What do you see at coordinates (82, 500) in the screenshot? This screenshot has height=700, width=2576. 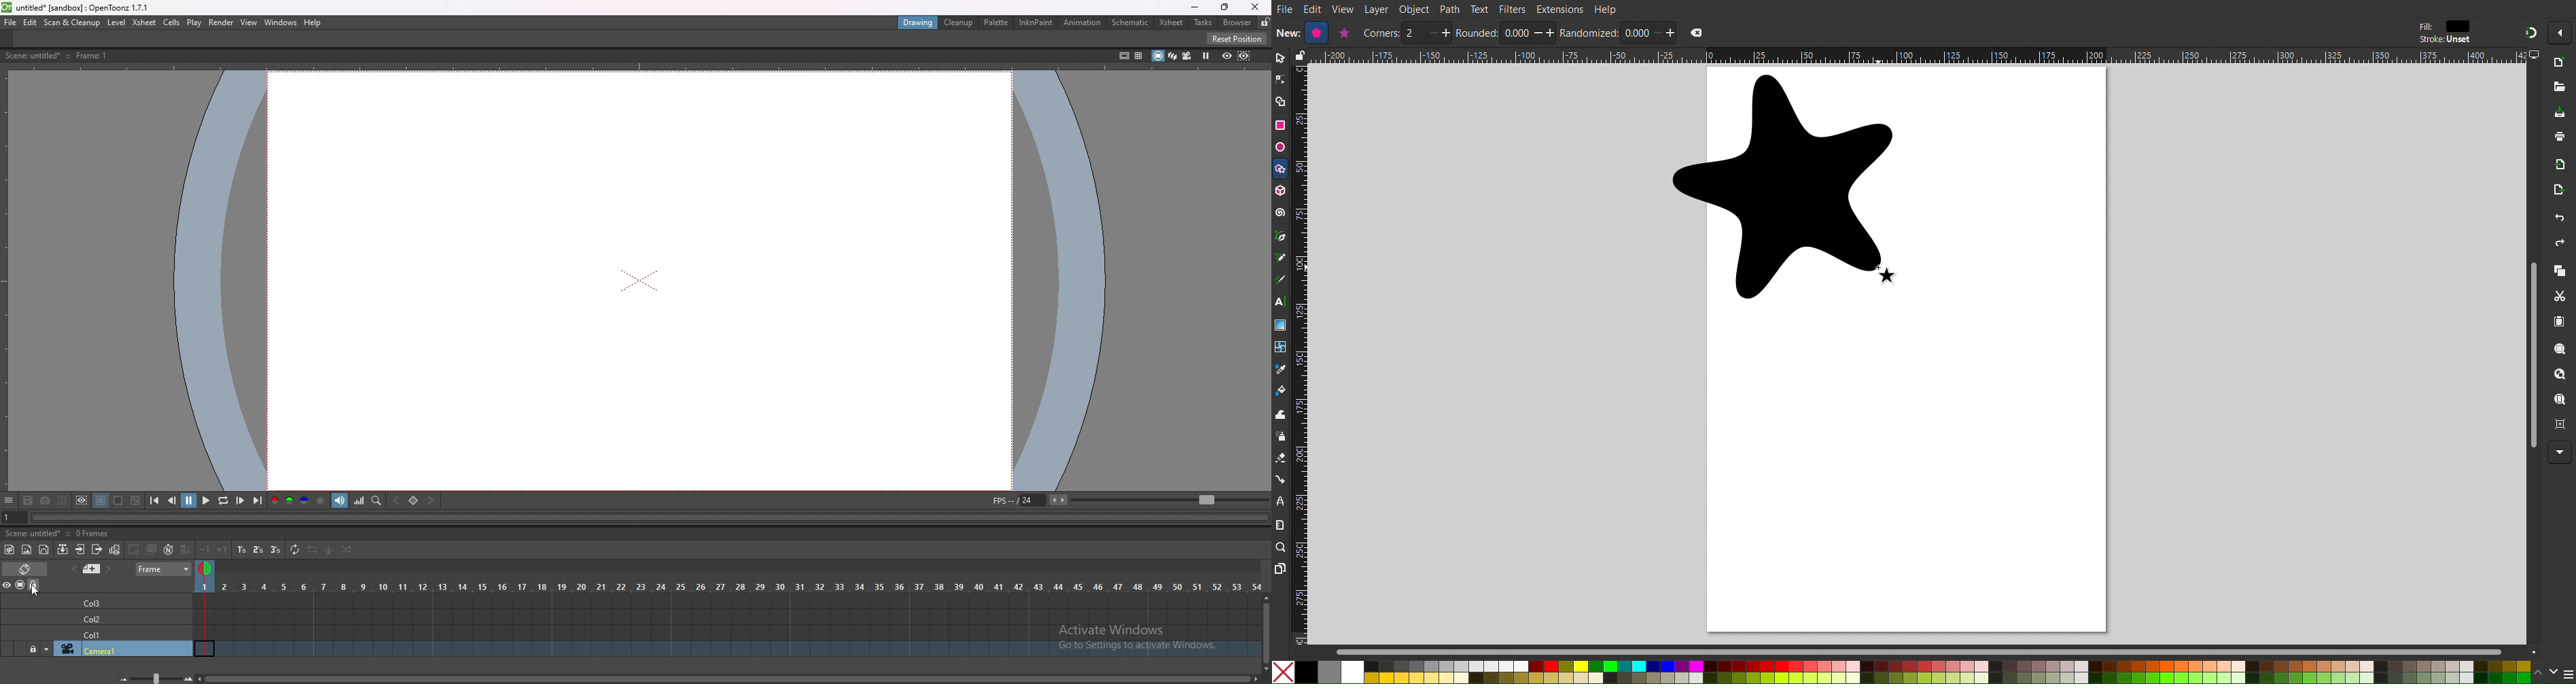 I see `define sub camera` at bounding box center [82, 500].